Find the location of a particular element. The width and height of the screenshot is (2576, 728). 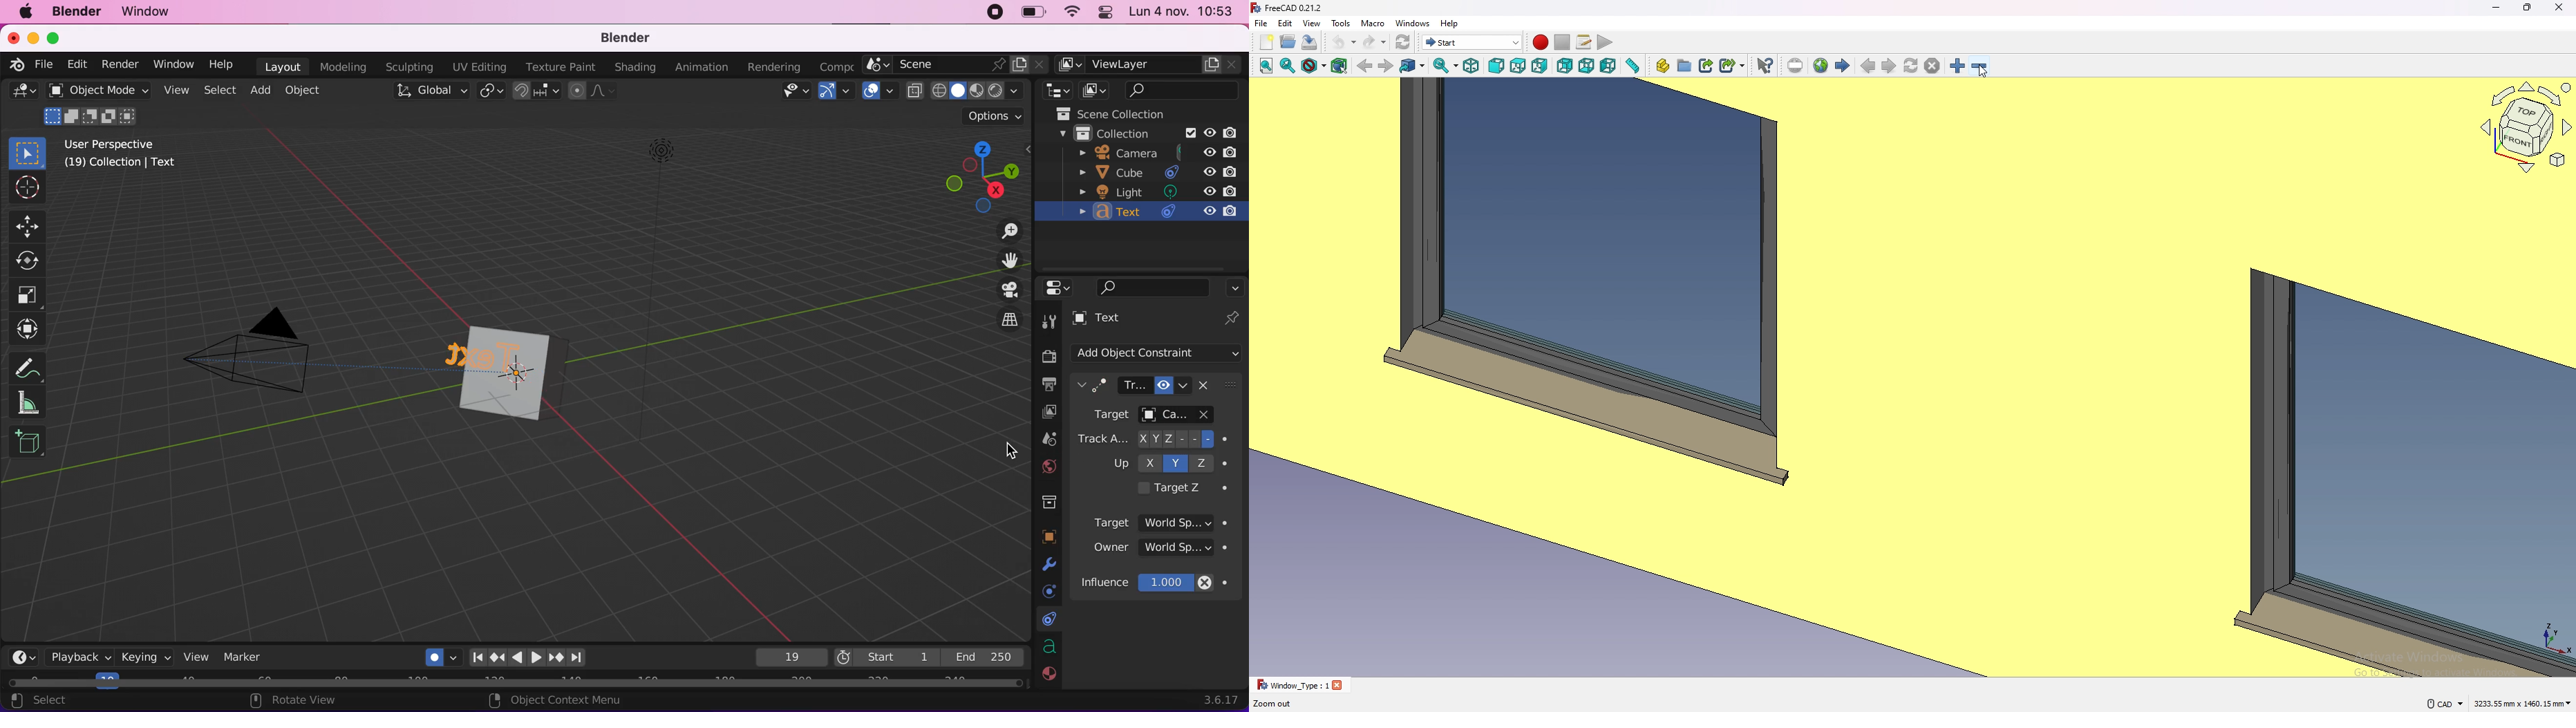

macro is located at coordinates (1374, 23).